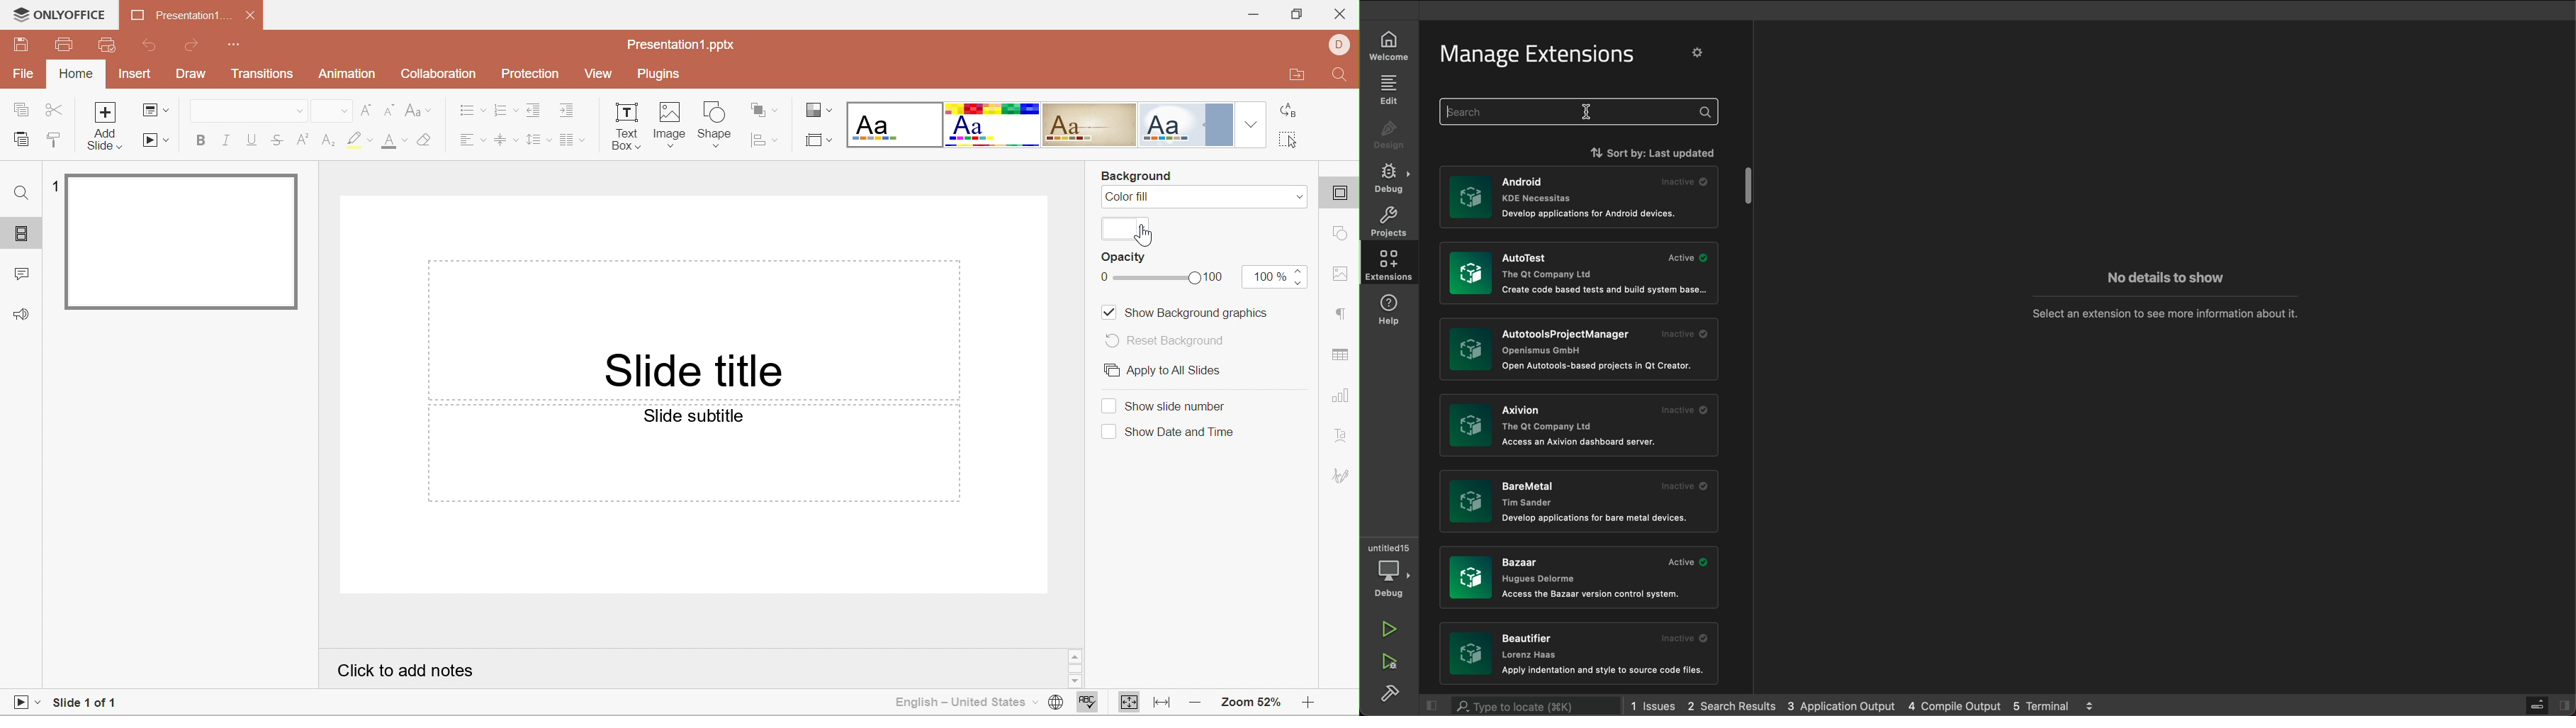 Image resolution: width=2576 pixels, height=728 pixels. Describe the element at coordinates (1309, 671) in the screenshot. I see `Scroll Bar` at that location.